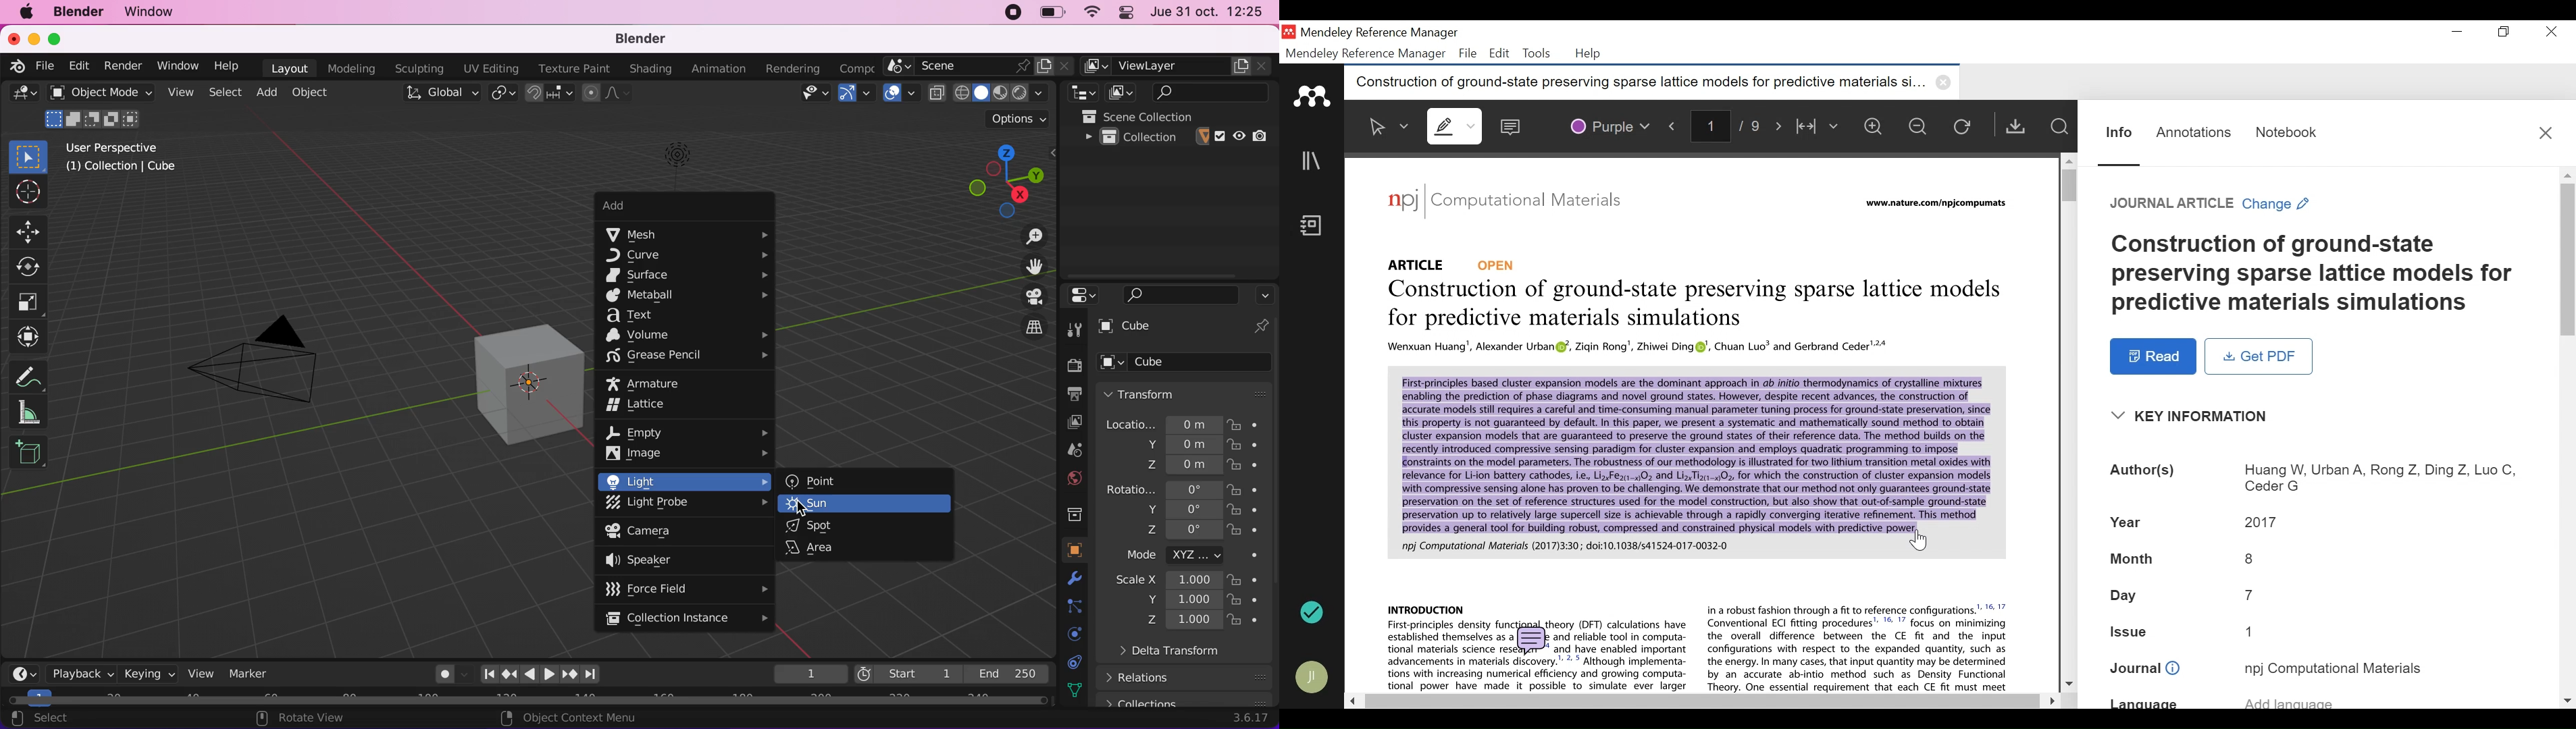  Describe the element at coordinates (156, 13) in the screenshot. I see `window` at that location.